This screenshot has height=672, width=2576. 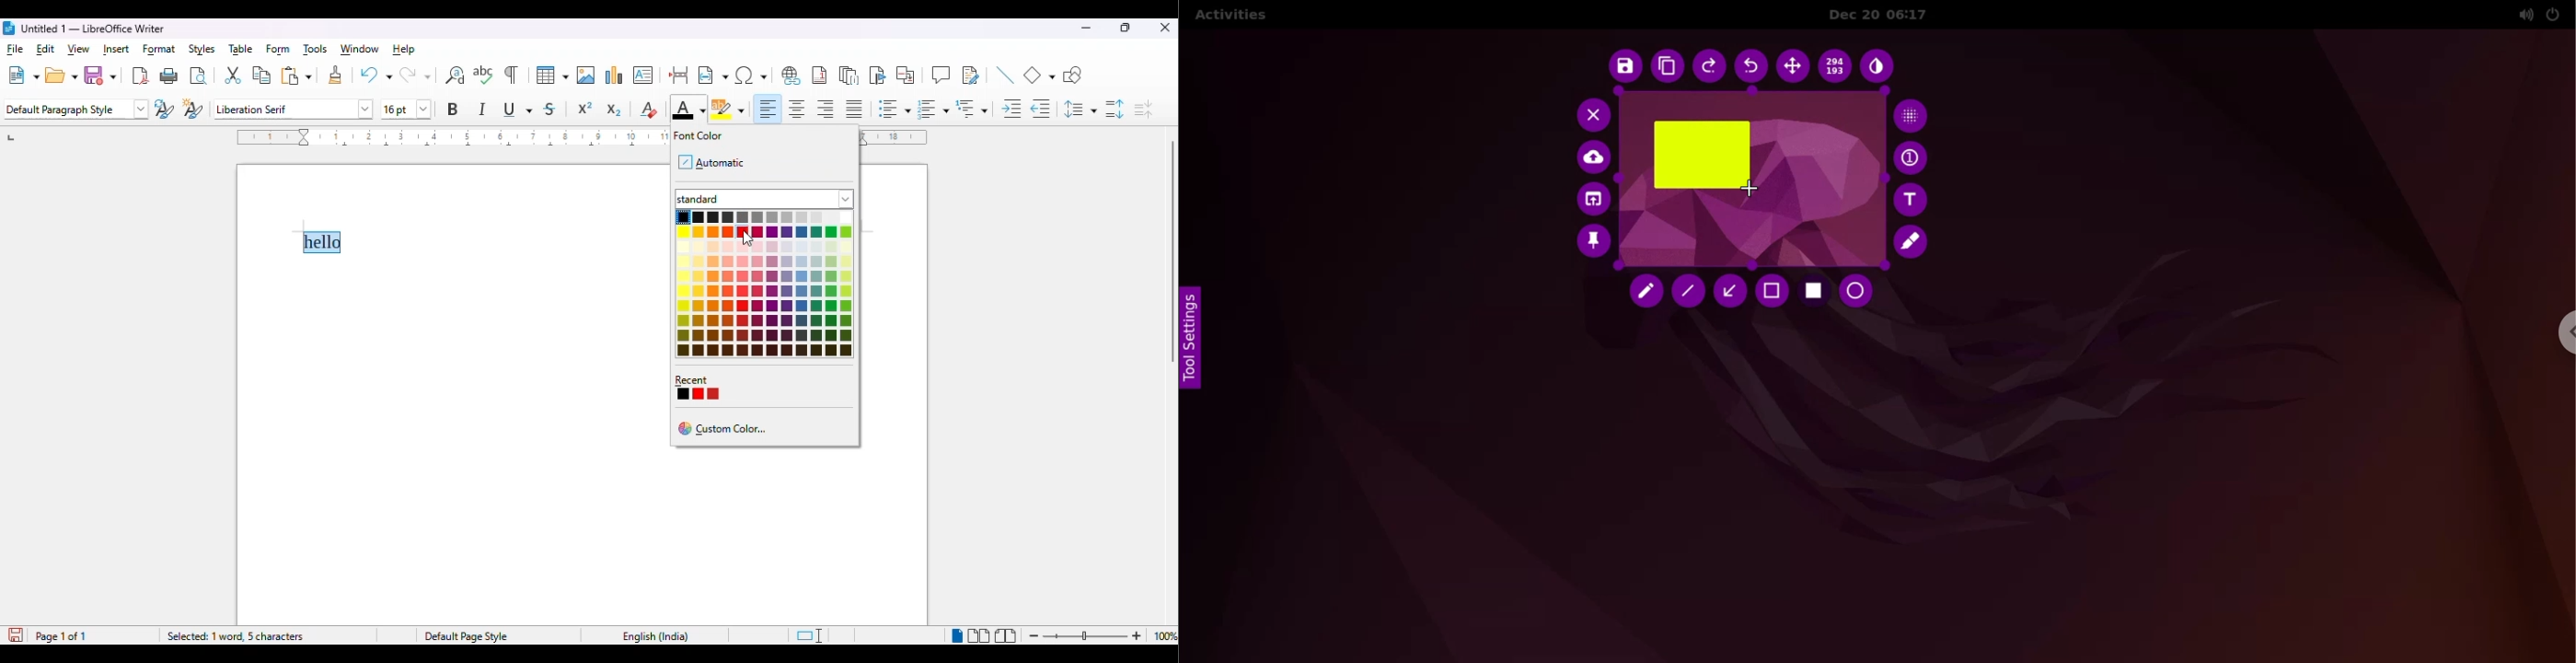 I want to click on tools, so click(x=316, y=51).